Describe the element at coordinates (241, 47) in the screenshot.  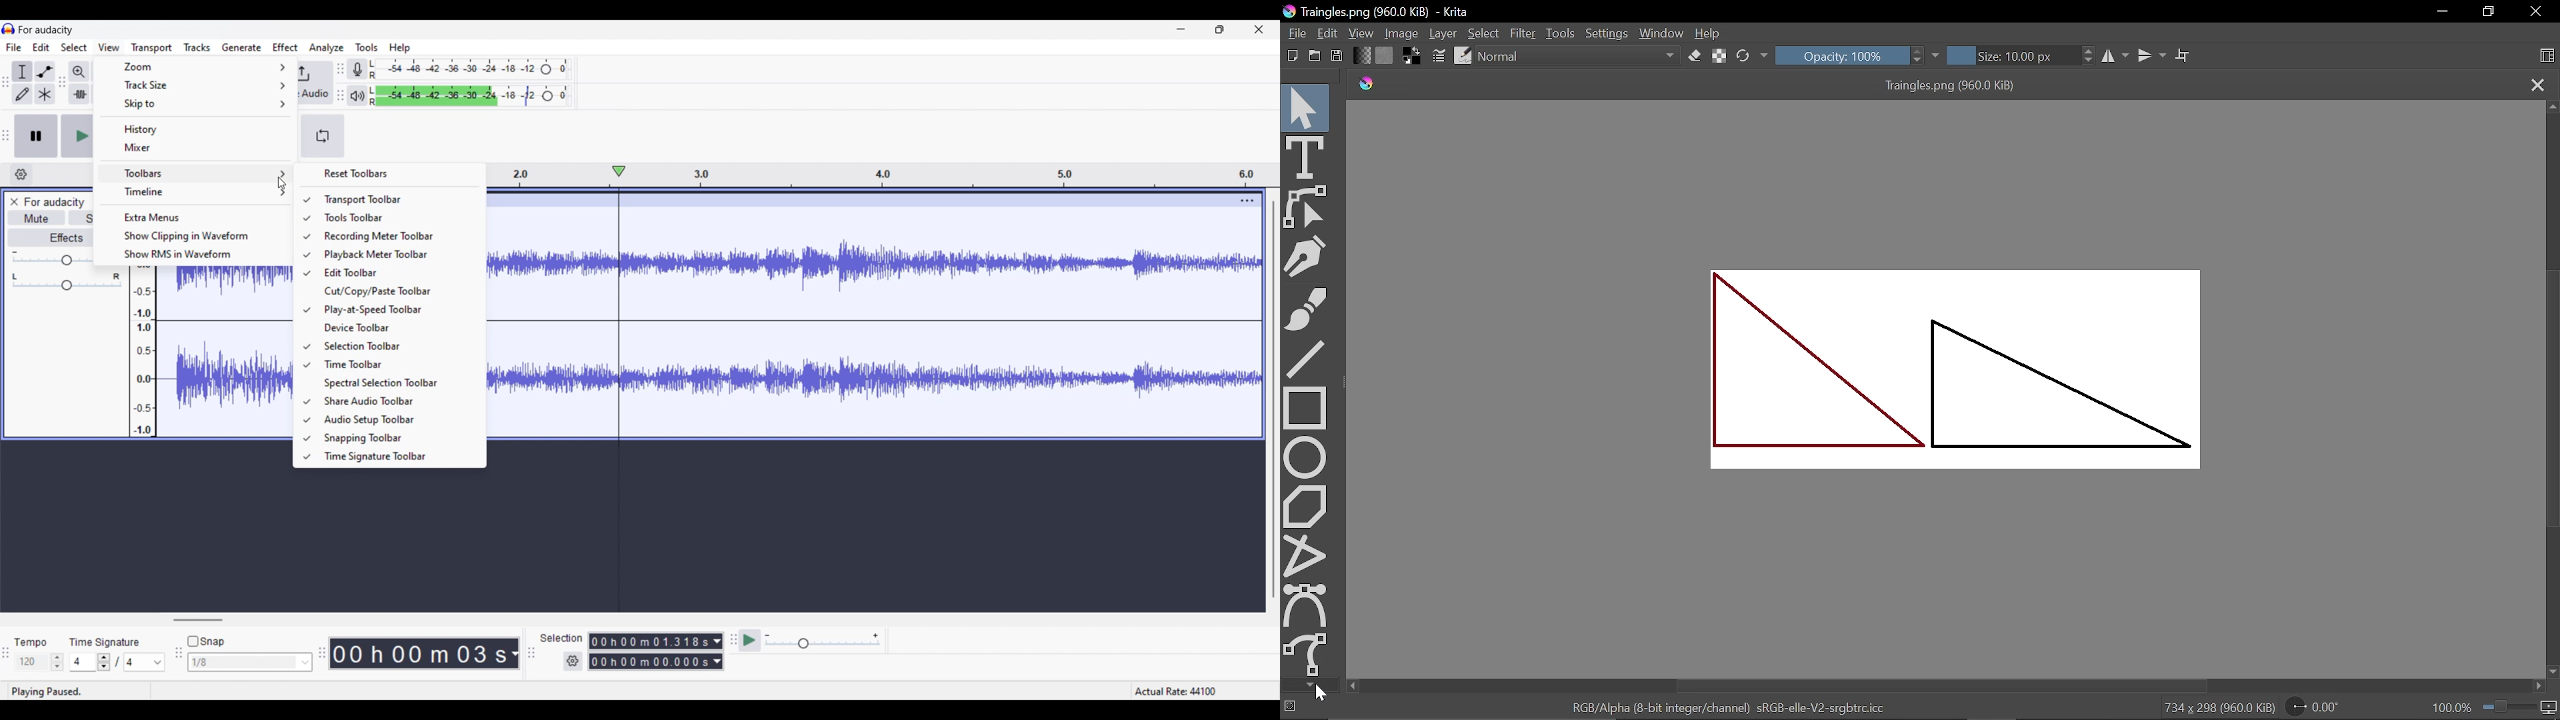
I see `Generate menu` at that location.